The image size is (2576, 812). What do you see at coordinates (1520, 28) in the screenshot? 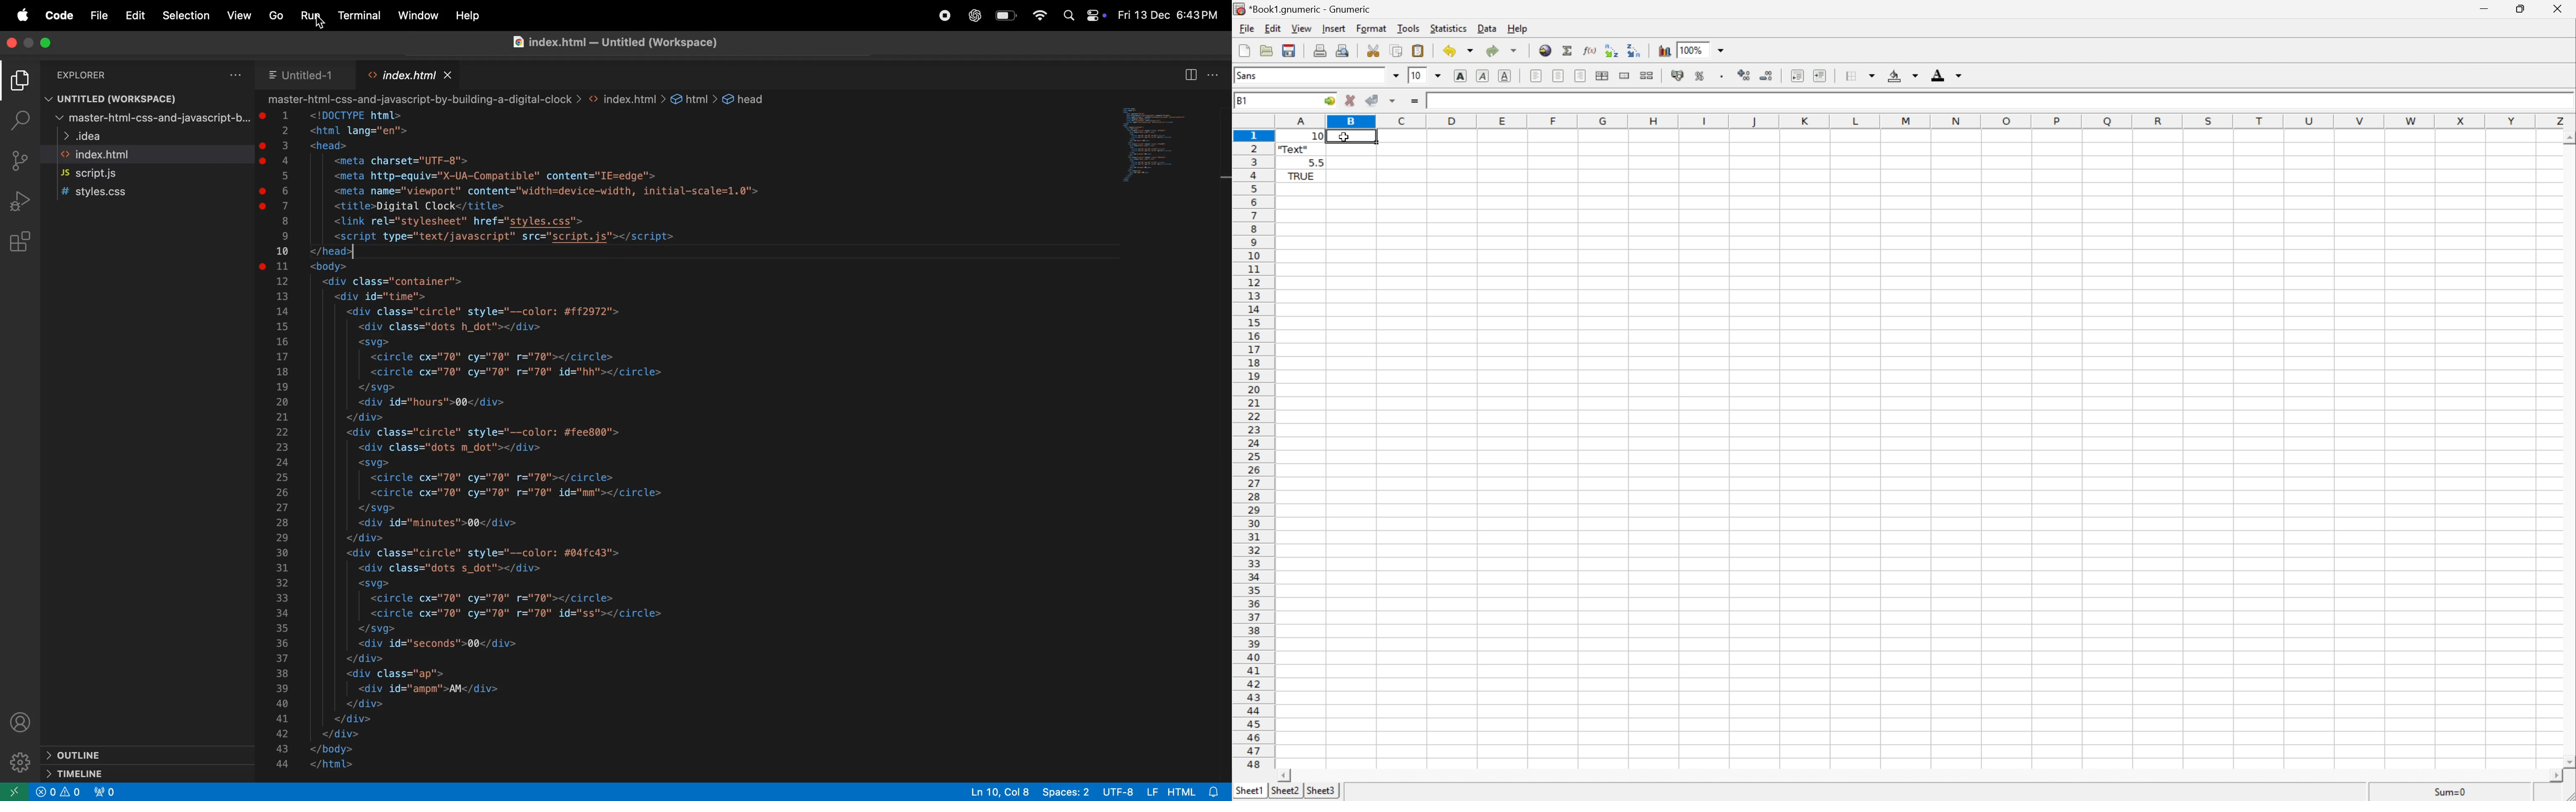
I see `Help` at bounding box center [1520, 28].